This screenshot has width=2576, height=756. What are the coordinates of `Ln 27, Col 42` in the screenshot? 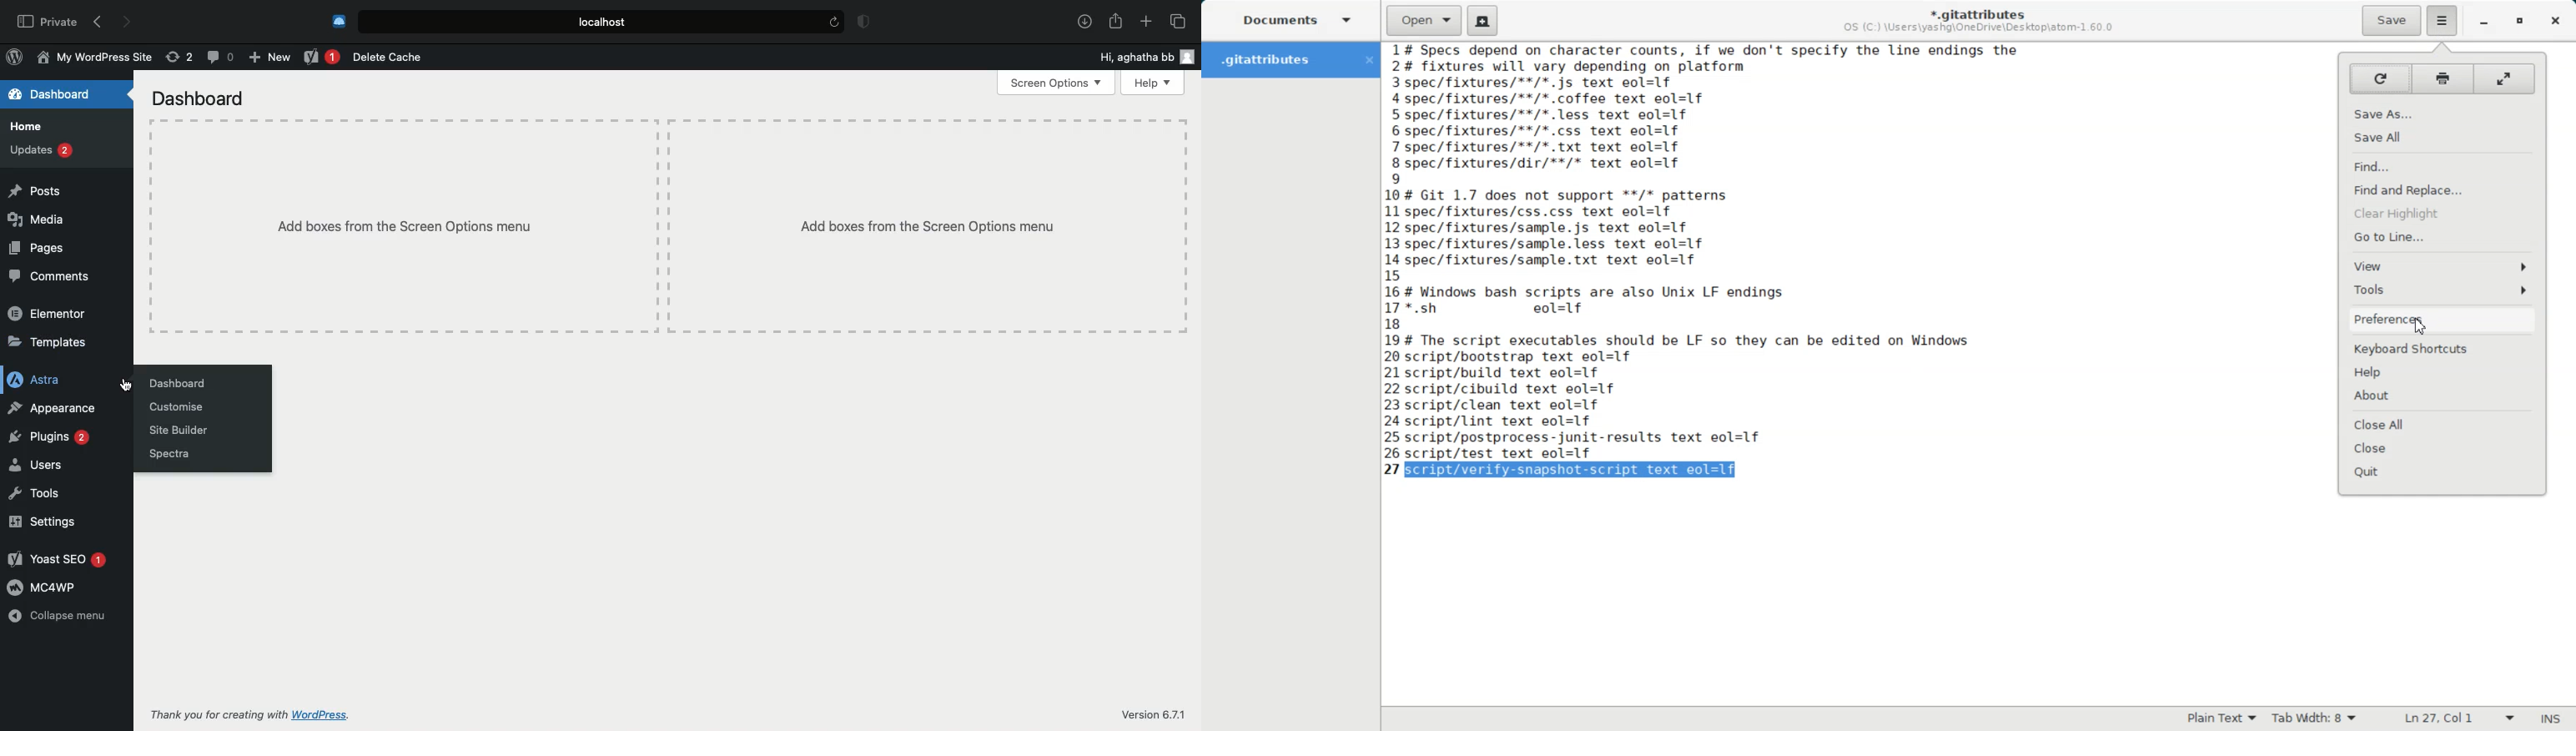 It's located at (2454, 719).